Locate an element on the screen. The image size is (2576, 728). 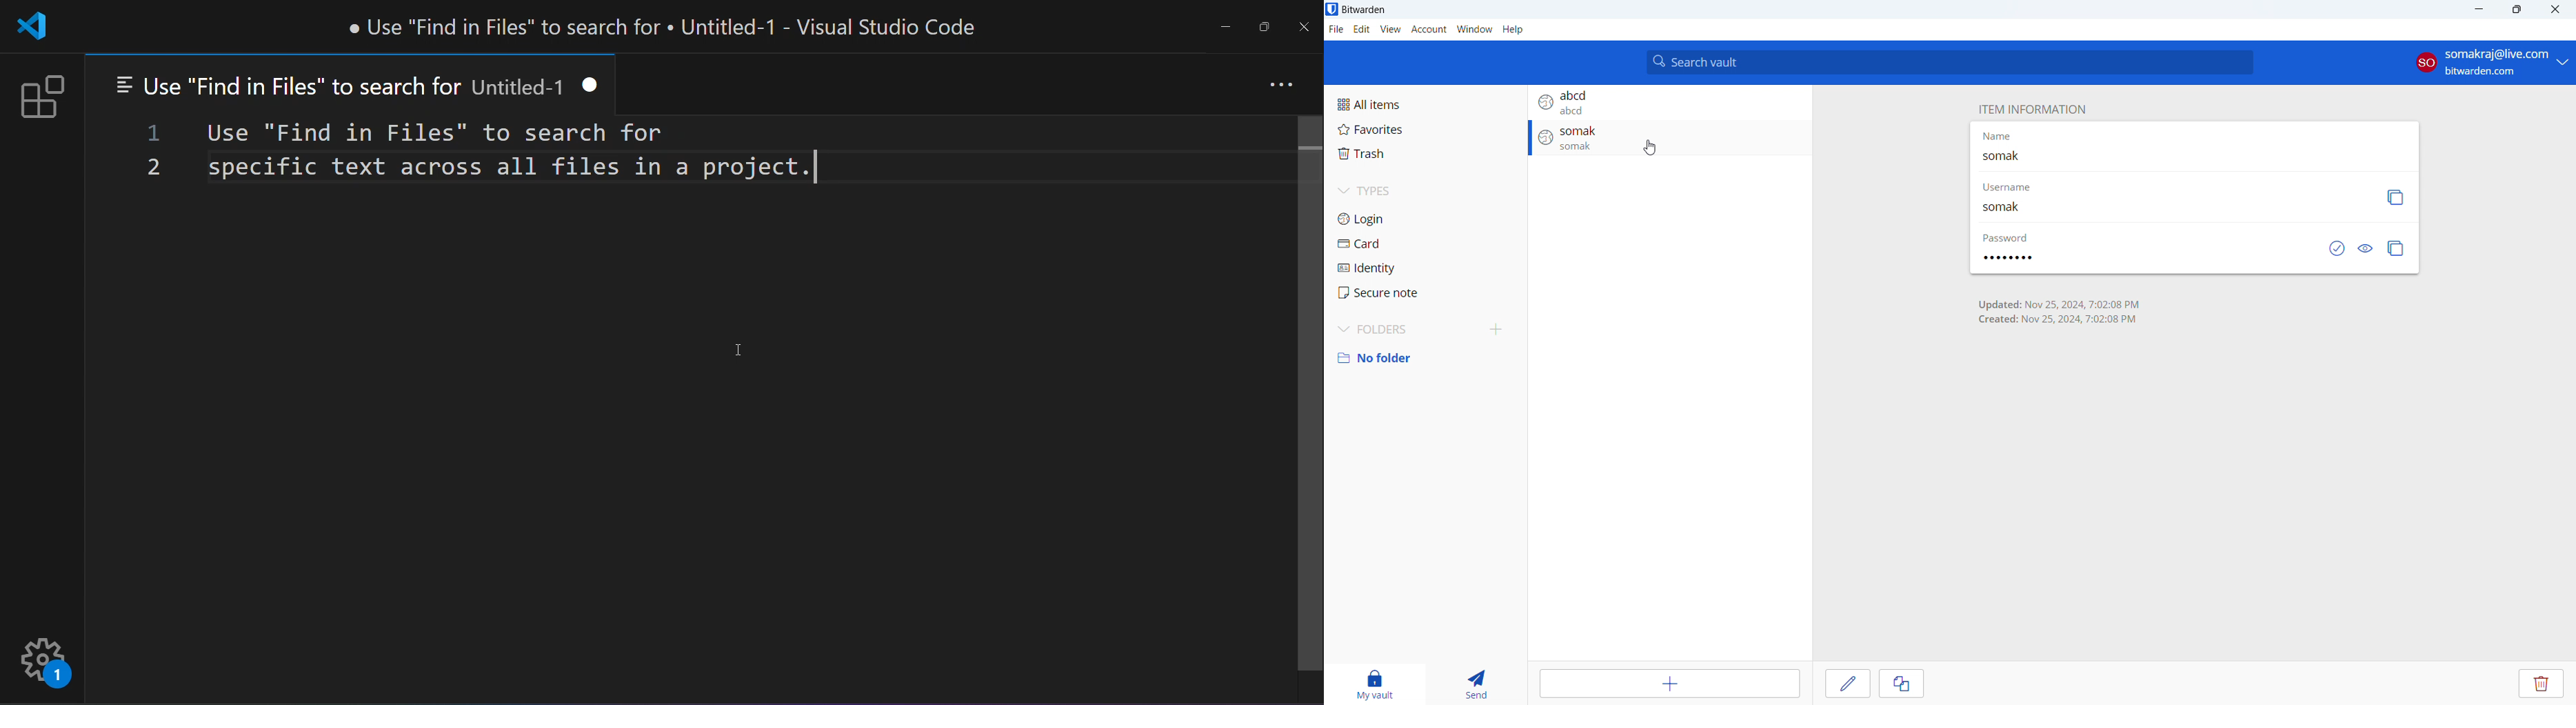
add item is located at coordinates (1670, 683).